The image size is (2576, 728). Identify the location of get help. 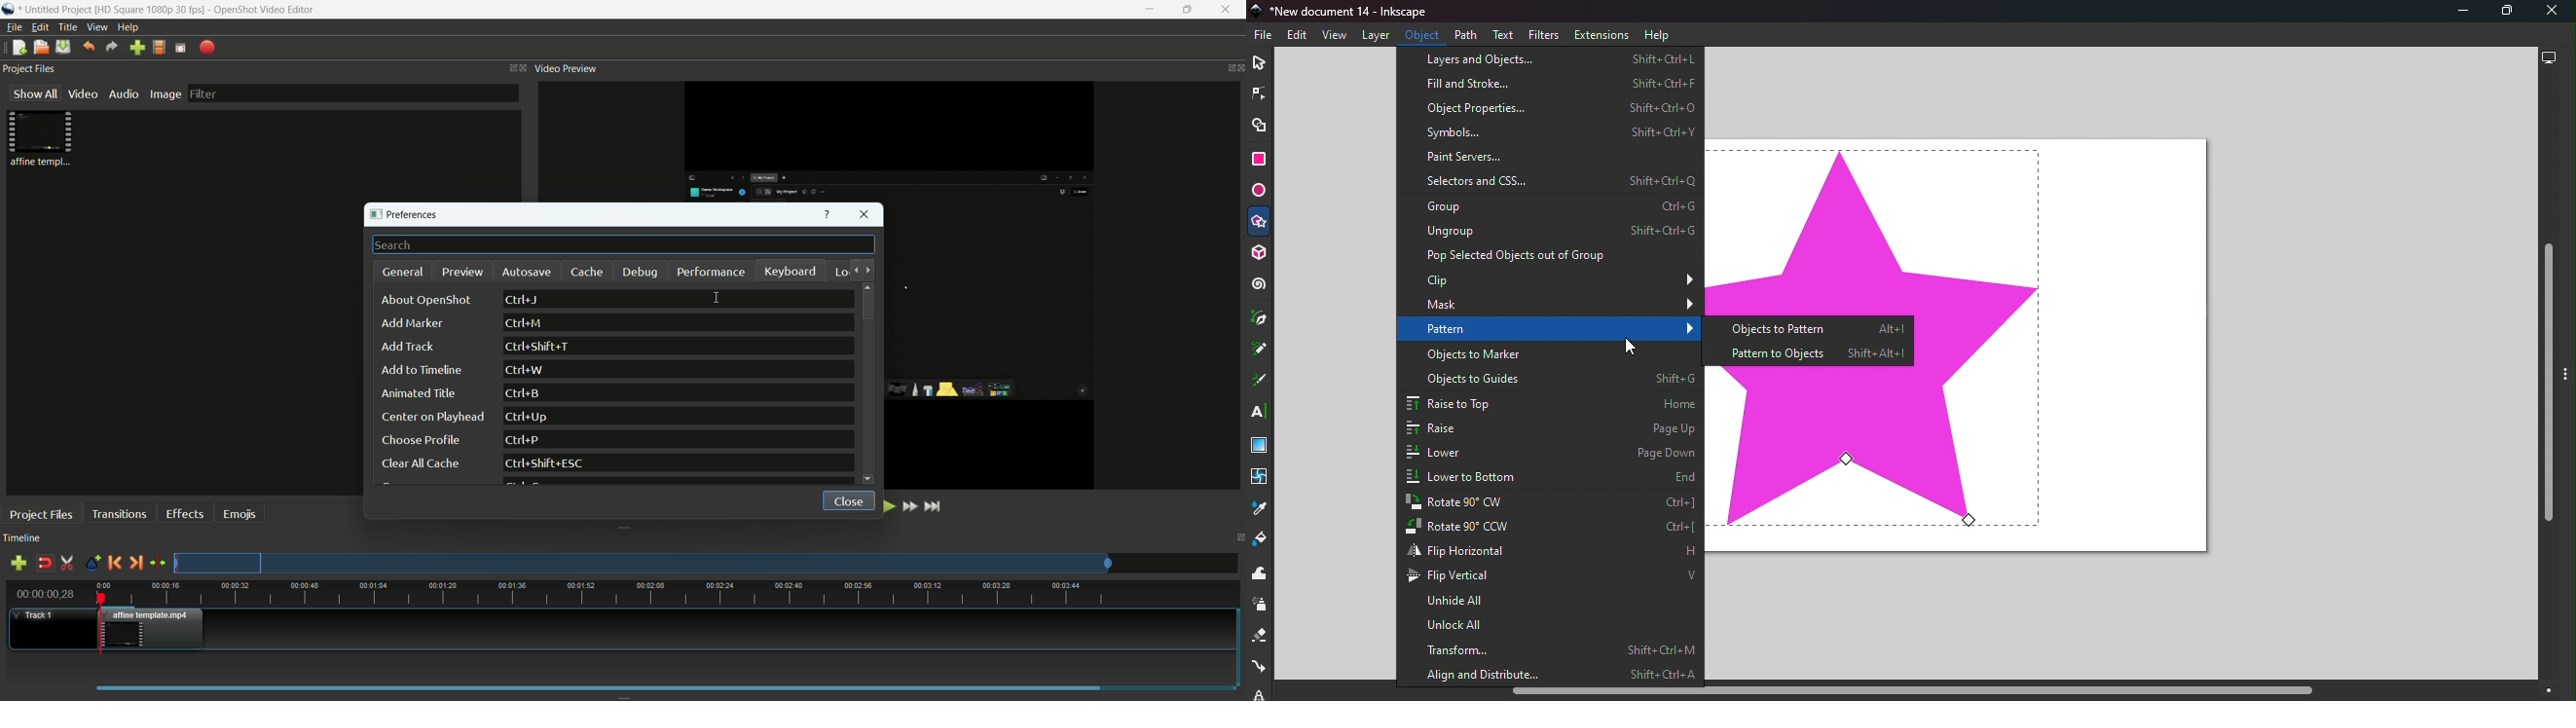
(827, 215).